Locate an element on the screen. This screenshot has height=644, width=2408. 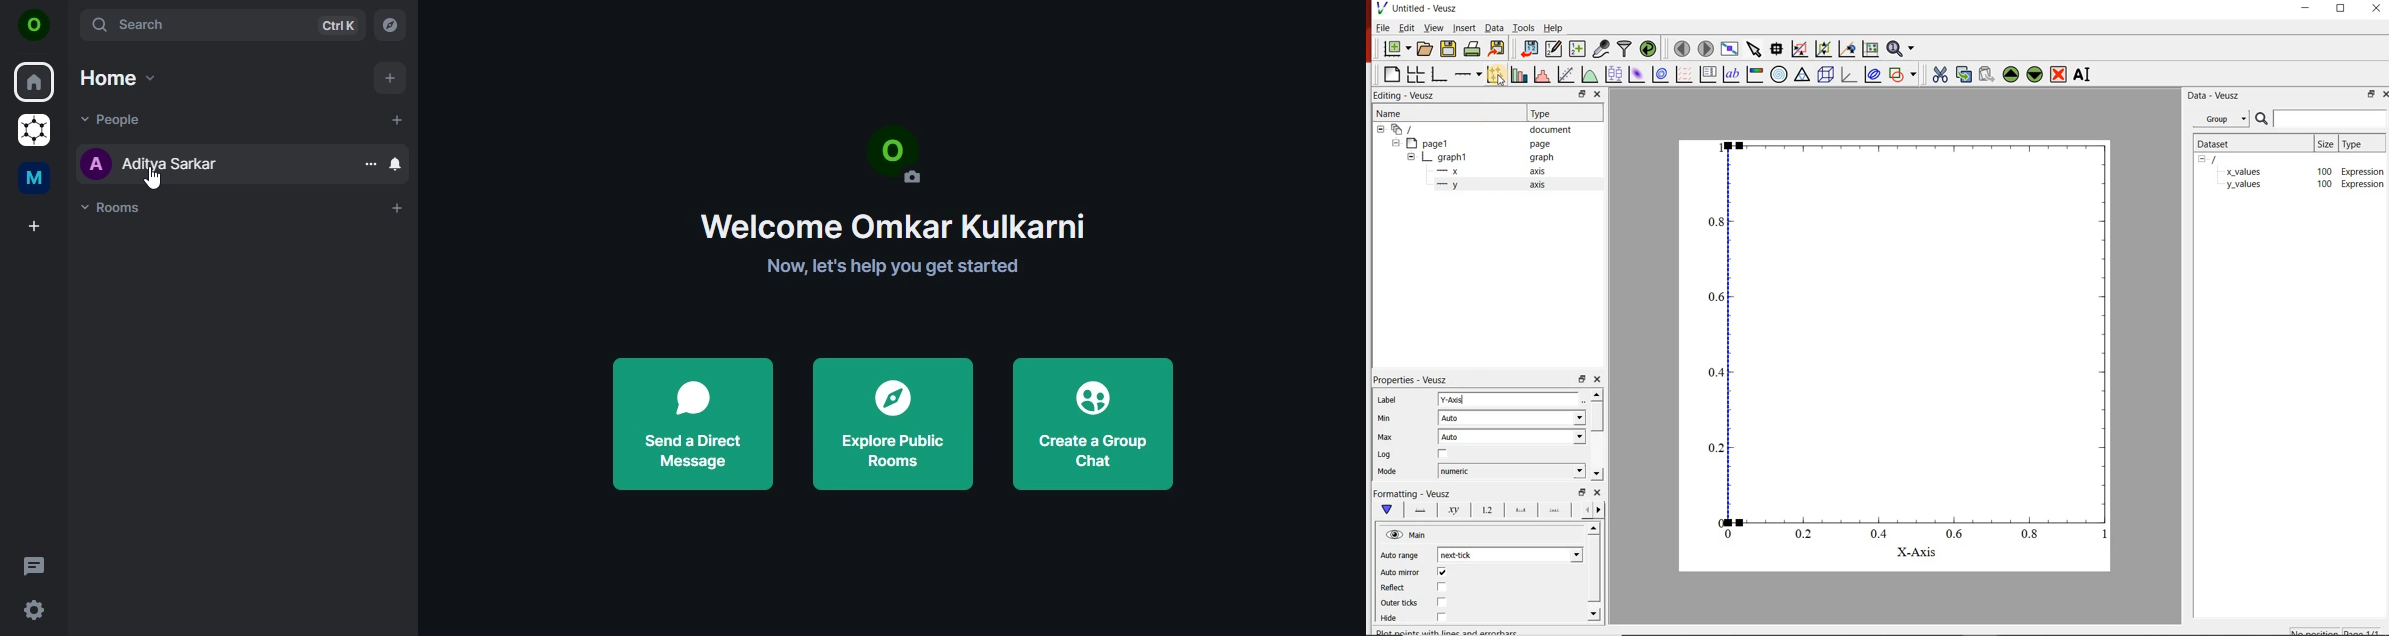
cursor is located at coordinates (1502, 81).